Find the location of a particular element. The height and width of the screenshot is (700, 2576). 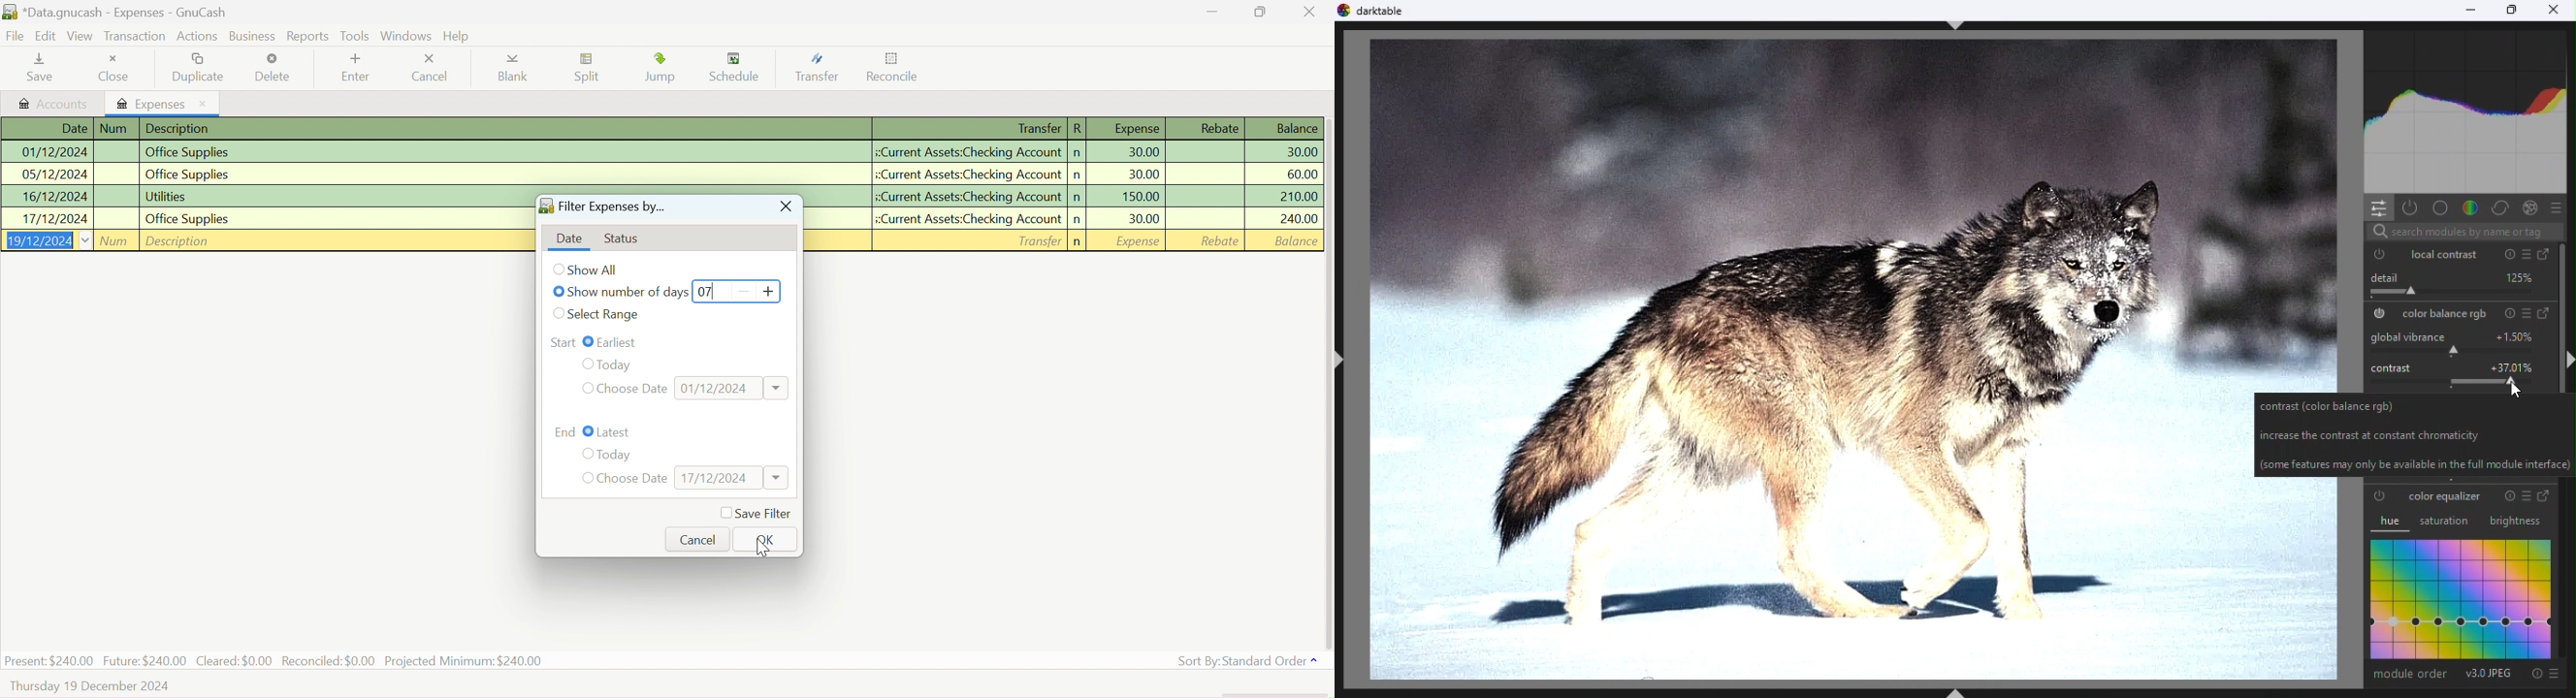

color is located at coordinates (2471, 206).